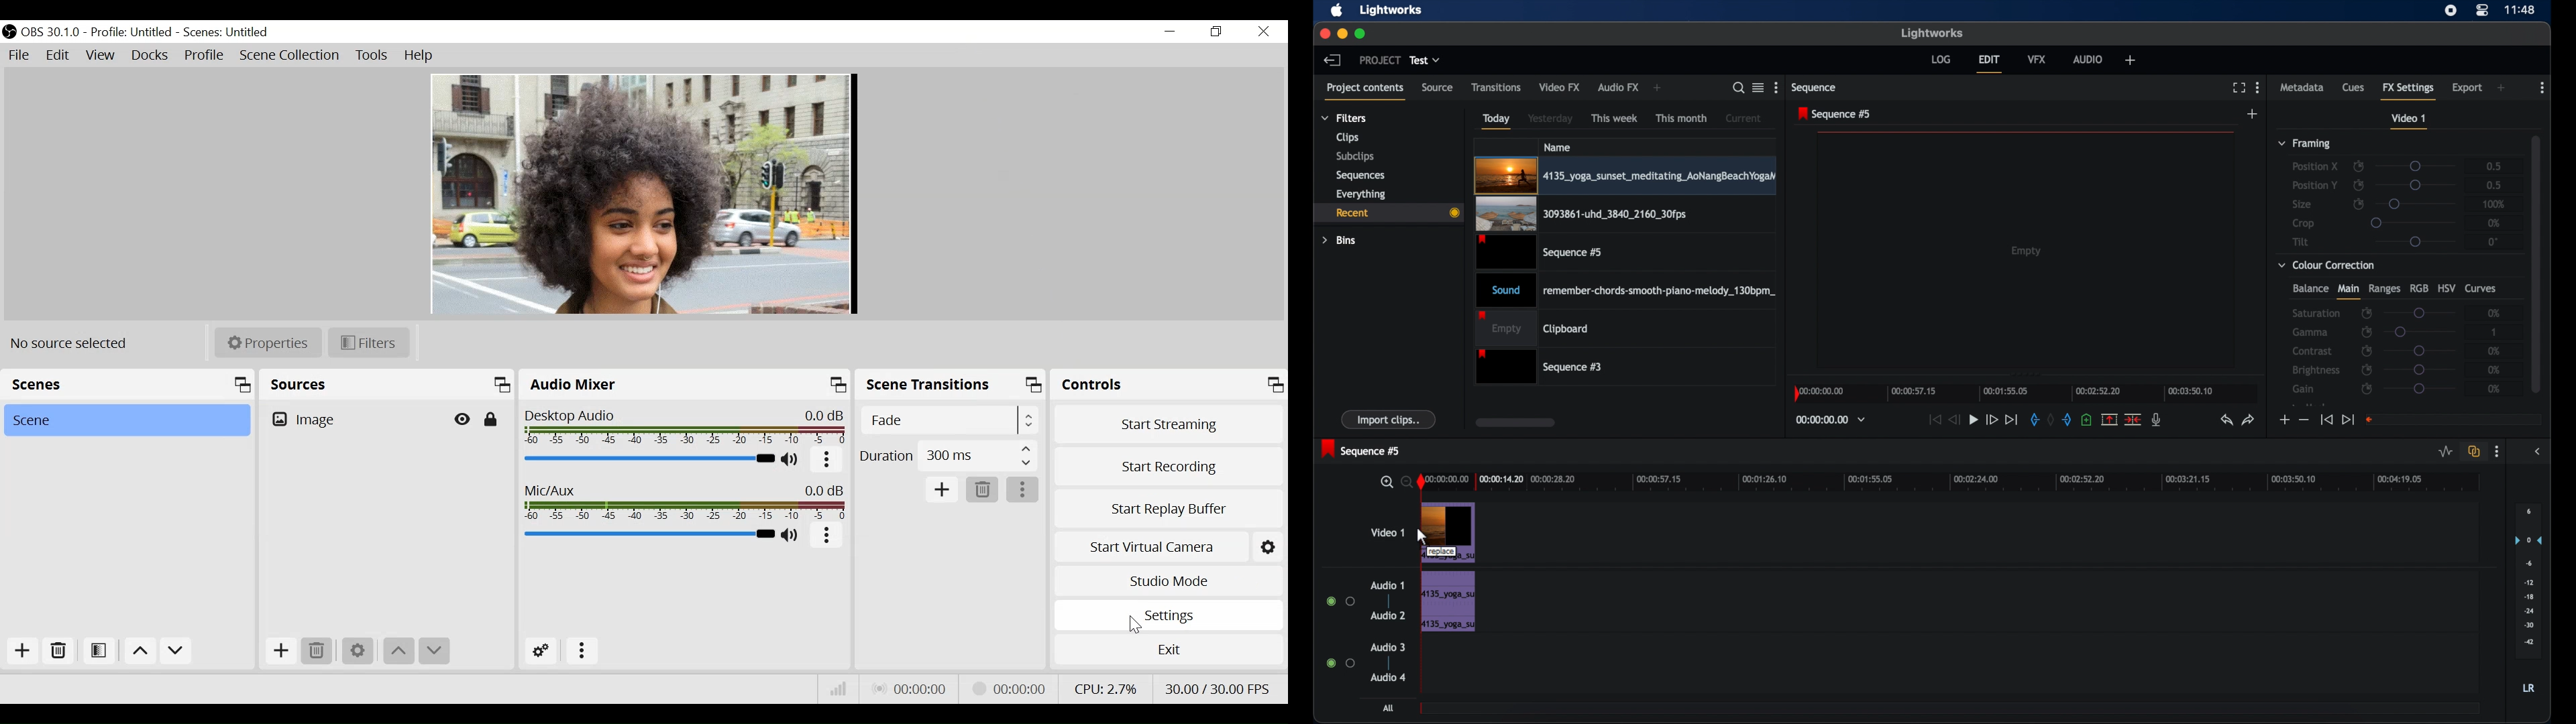 This screenshot has width=2576, height=728. I want to click on Start Virtual Camera, so click(1149, 547).